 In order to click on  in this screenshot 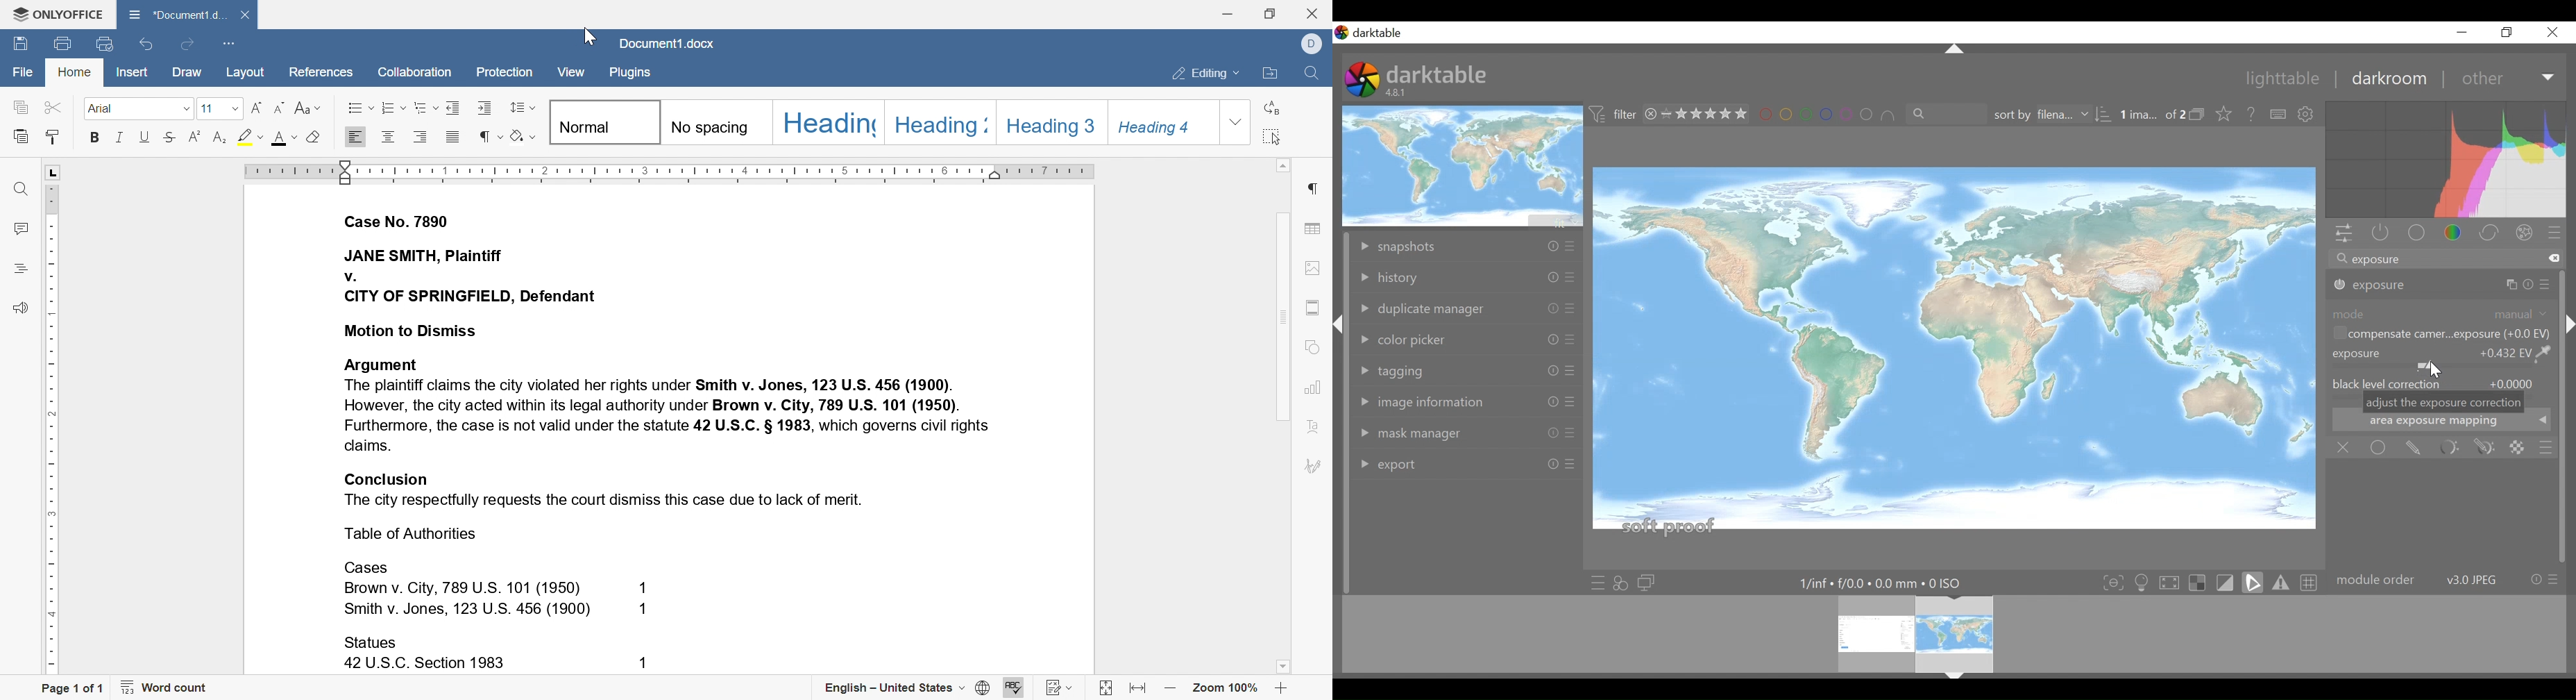, I will do `click(1549, 434)`.